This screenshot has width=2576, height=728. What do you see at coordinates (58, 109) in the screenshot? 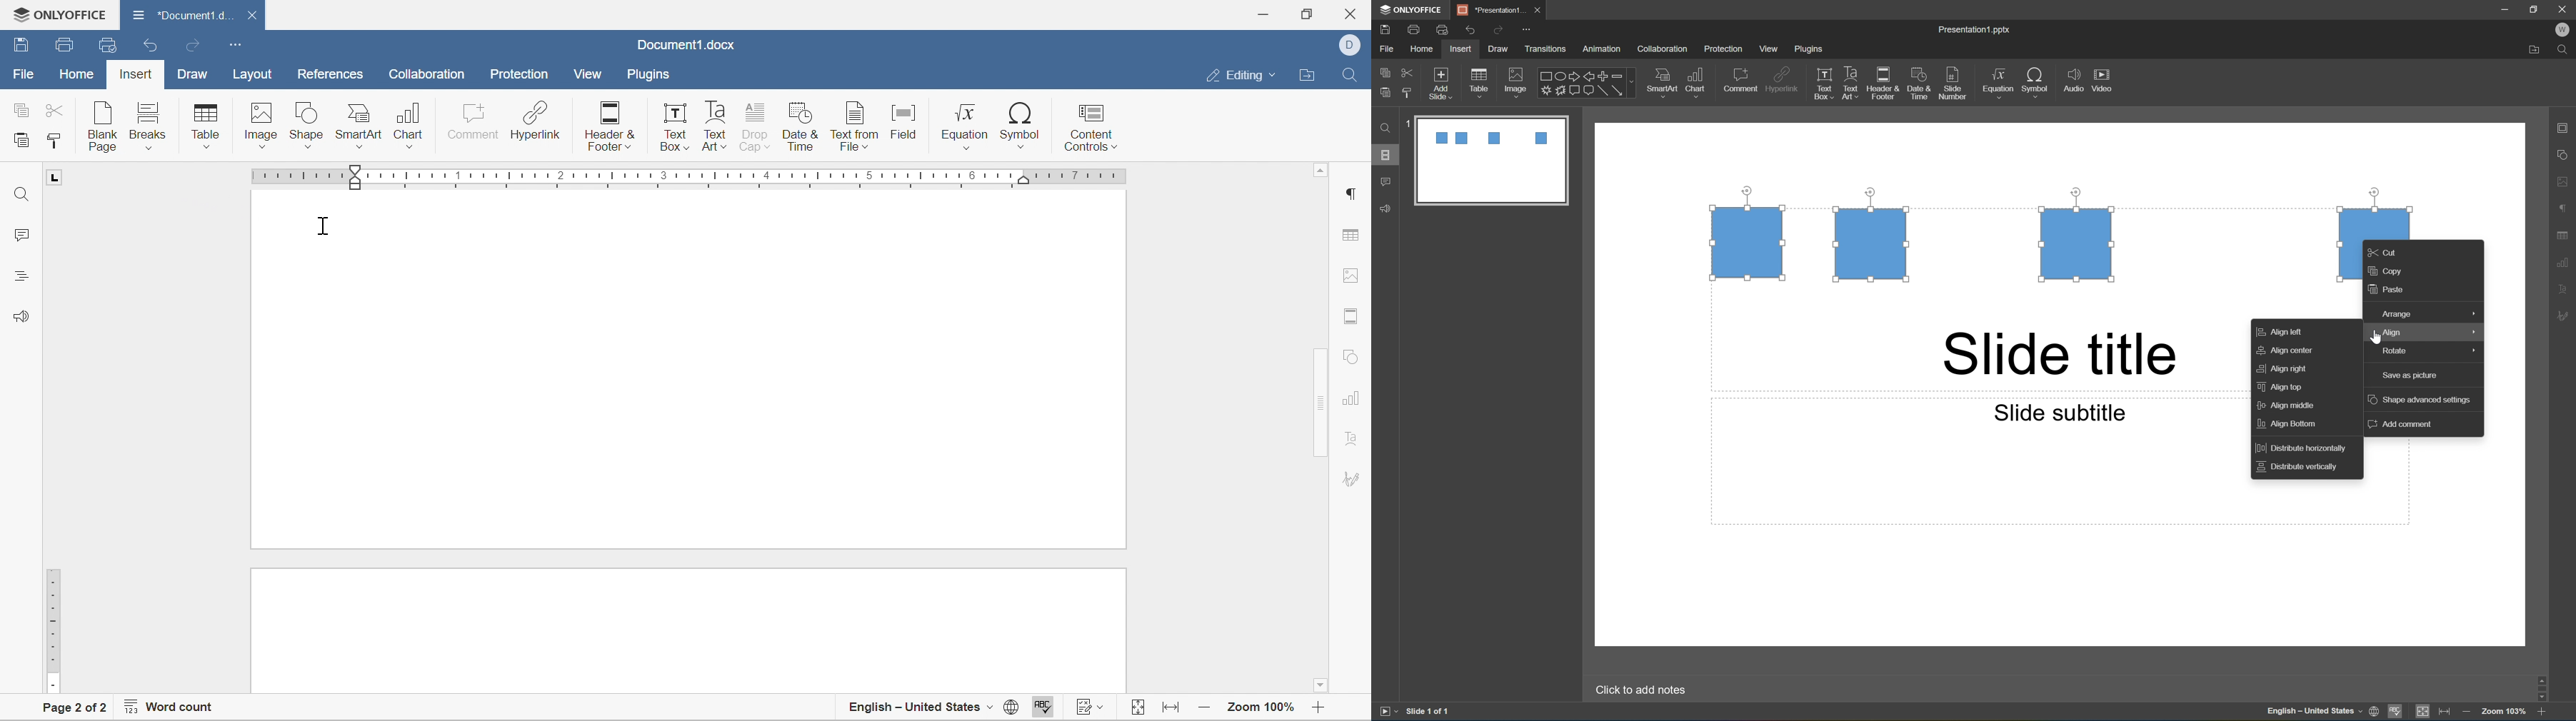
I see `Cut` at bounding box center [58, 109].